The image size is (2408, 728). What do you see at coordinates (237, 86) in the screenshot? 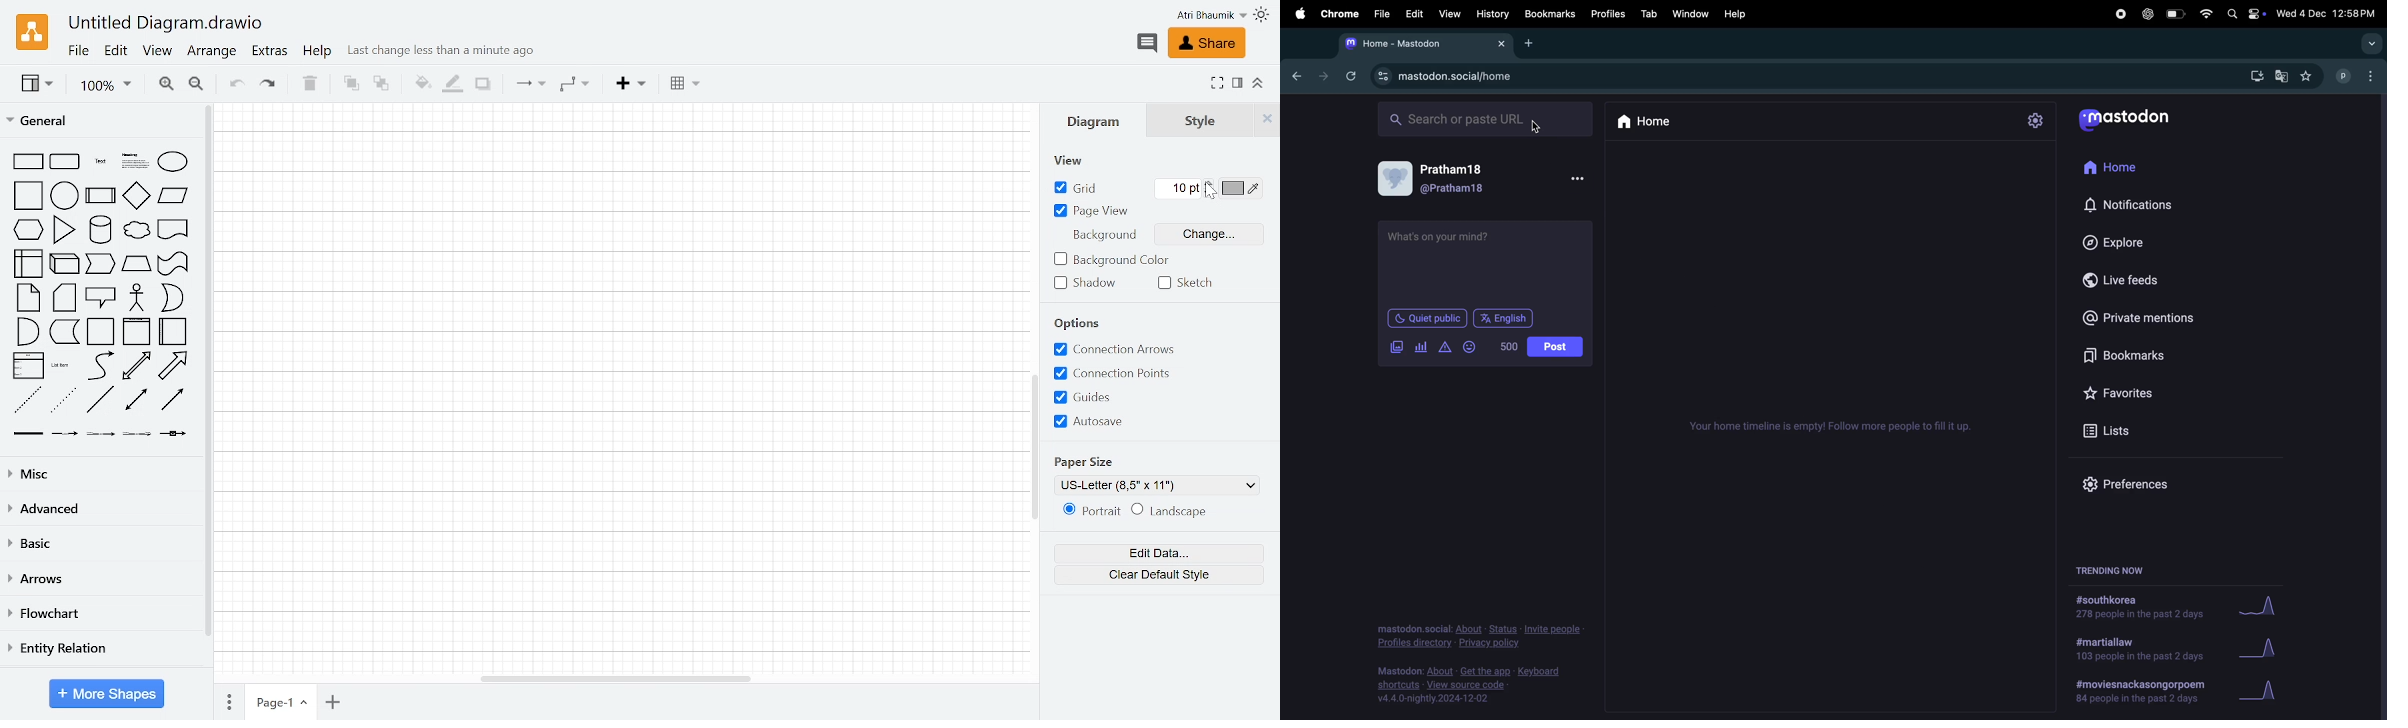
I see `Undo` at bounding box center [237, 86].